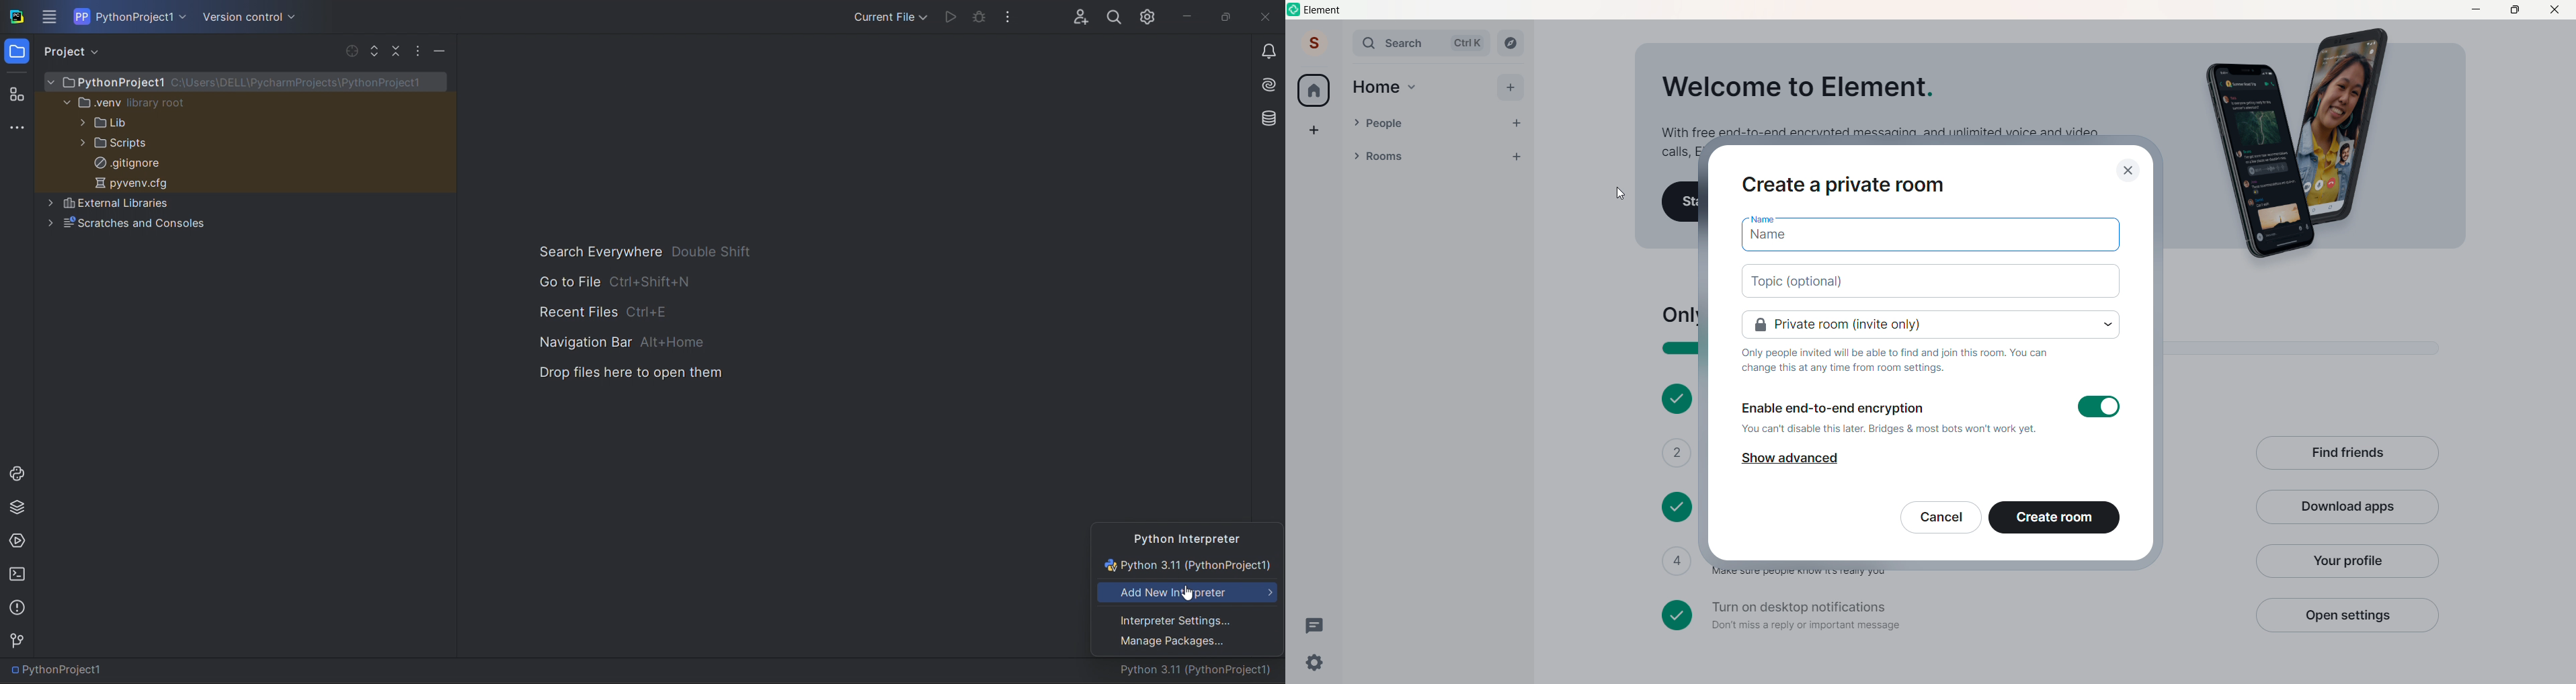 This screenshot has width=2576, height=700. What do you see at coordinates (16, 92) in the screenshot?
I see `structure` at bounding box center [16, 92].